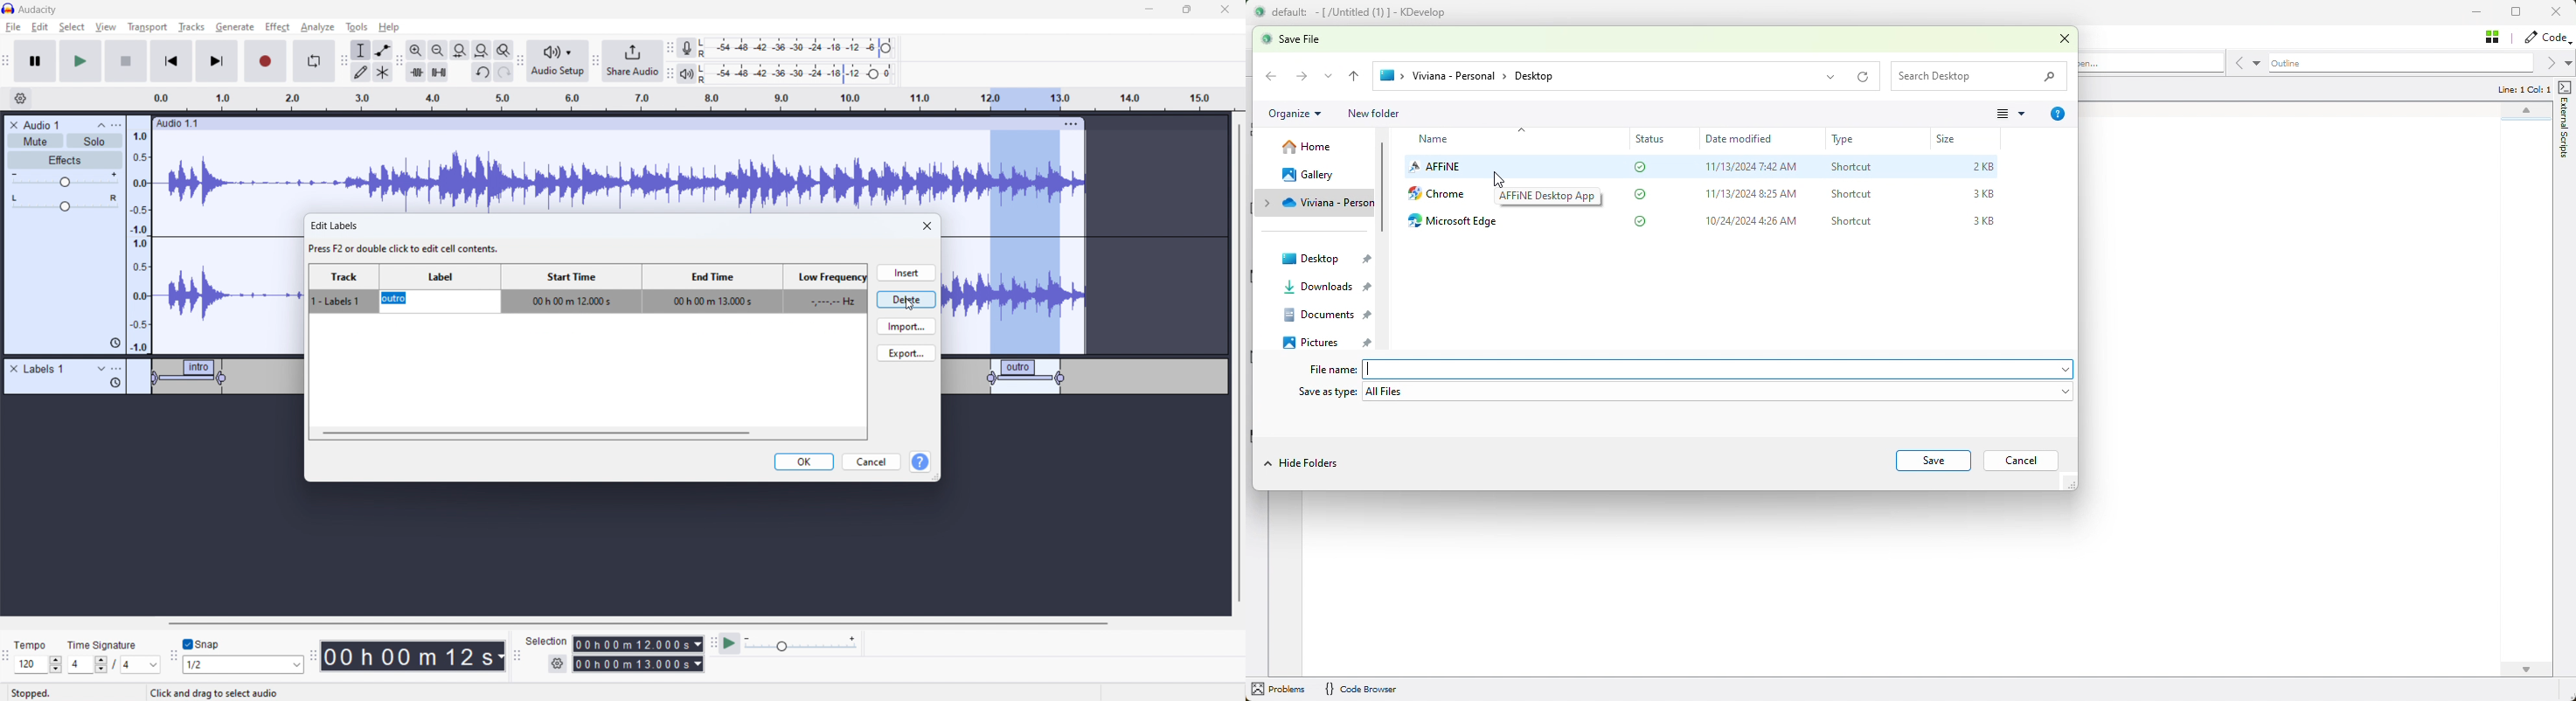 Image resolution: width=2576 pixels, height=728 pixels. What do you see at coordinates (193, 29) in the screenshot?
I see `tracks` at bounding box center [193, 29].